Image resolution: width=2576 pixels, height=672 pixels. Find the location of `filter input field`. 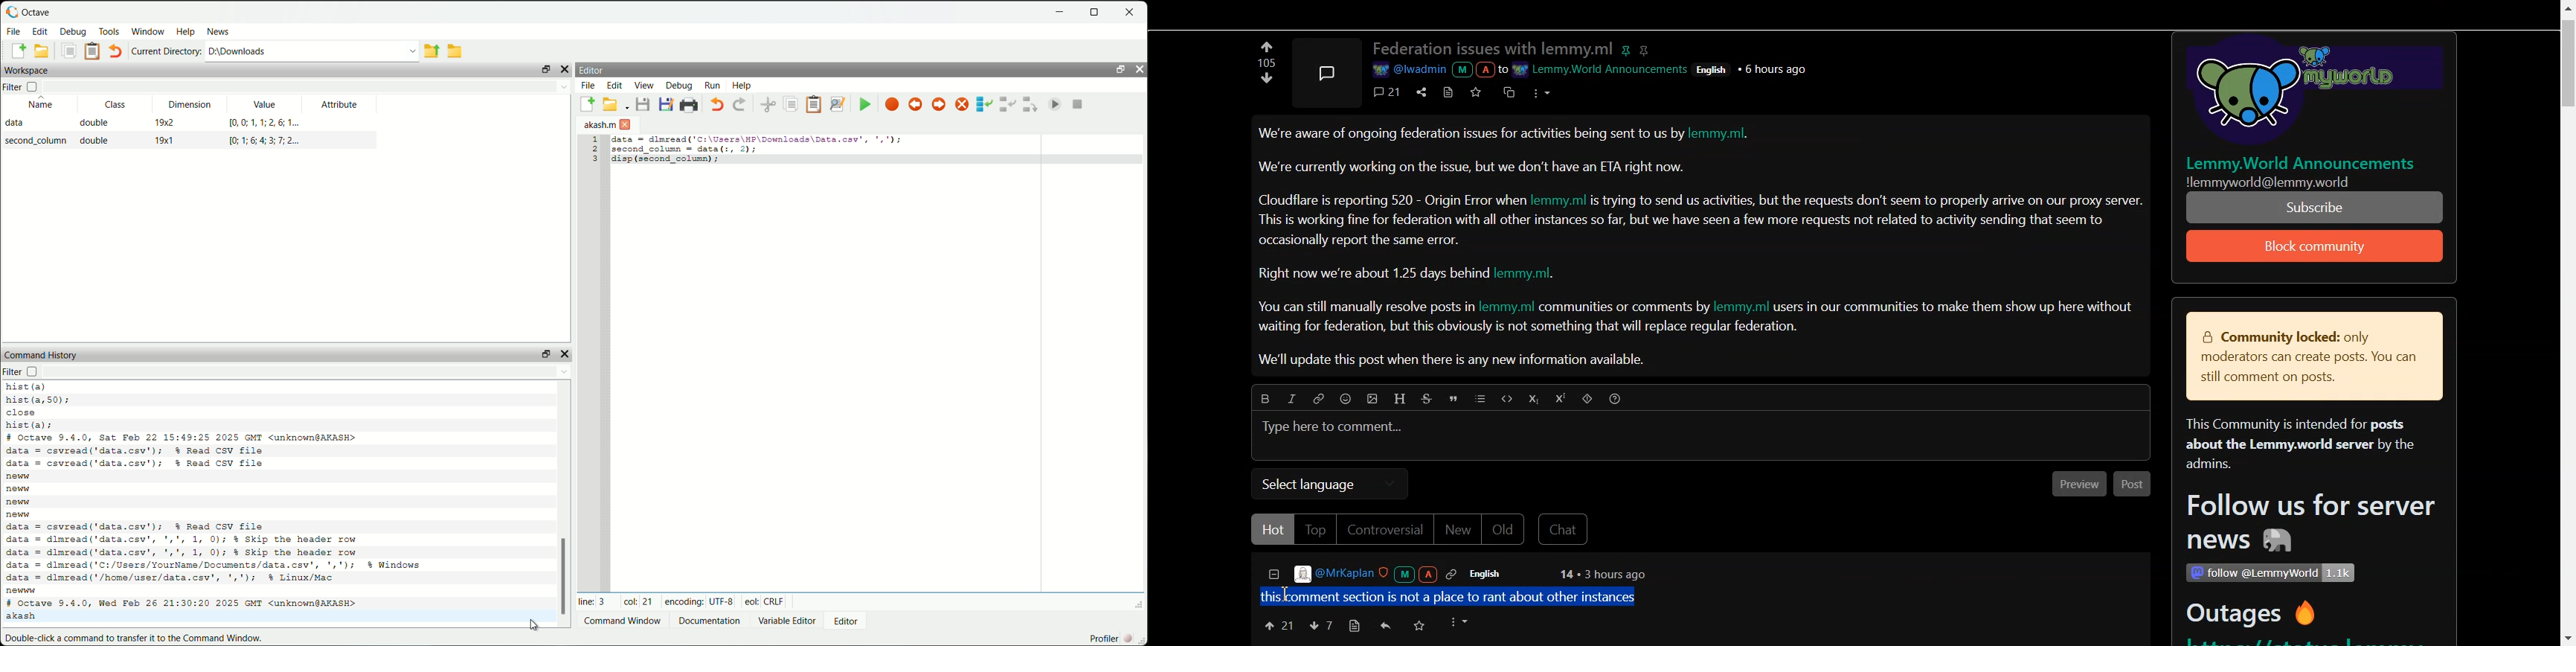

filter input field is located at coordinates (313, 373).